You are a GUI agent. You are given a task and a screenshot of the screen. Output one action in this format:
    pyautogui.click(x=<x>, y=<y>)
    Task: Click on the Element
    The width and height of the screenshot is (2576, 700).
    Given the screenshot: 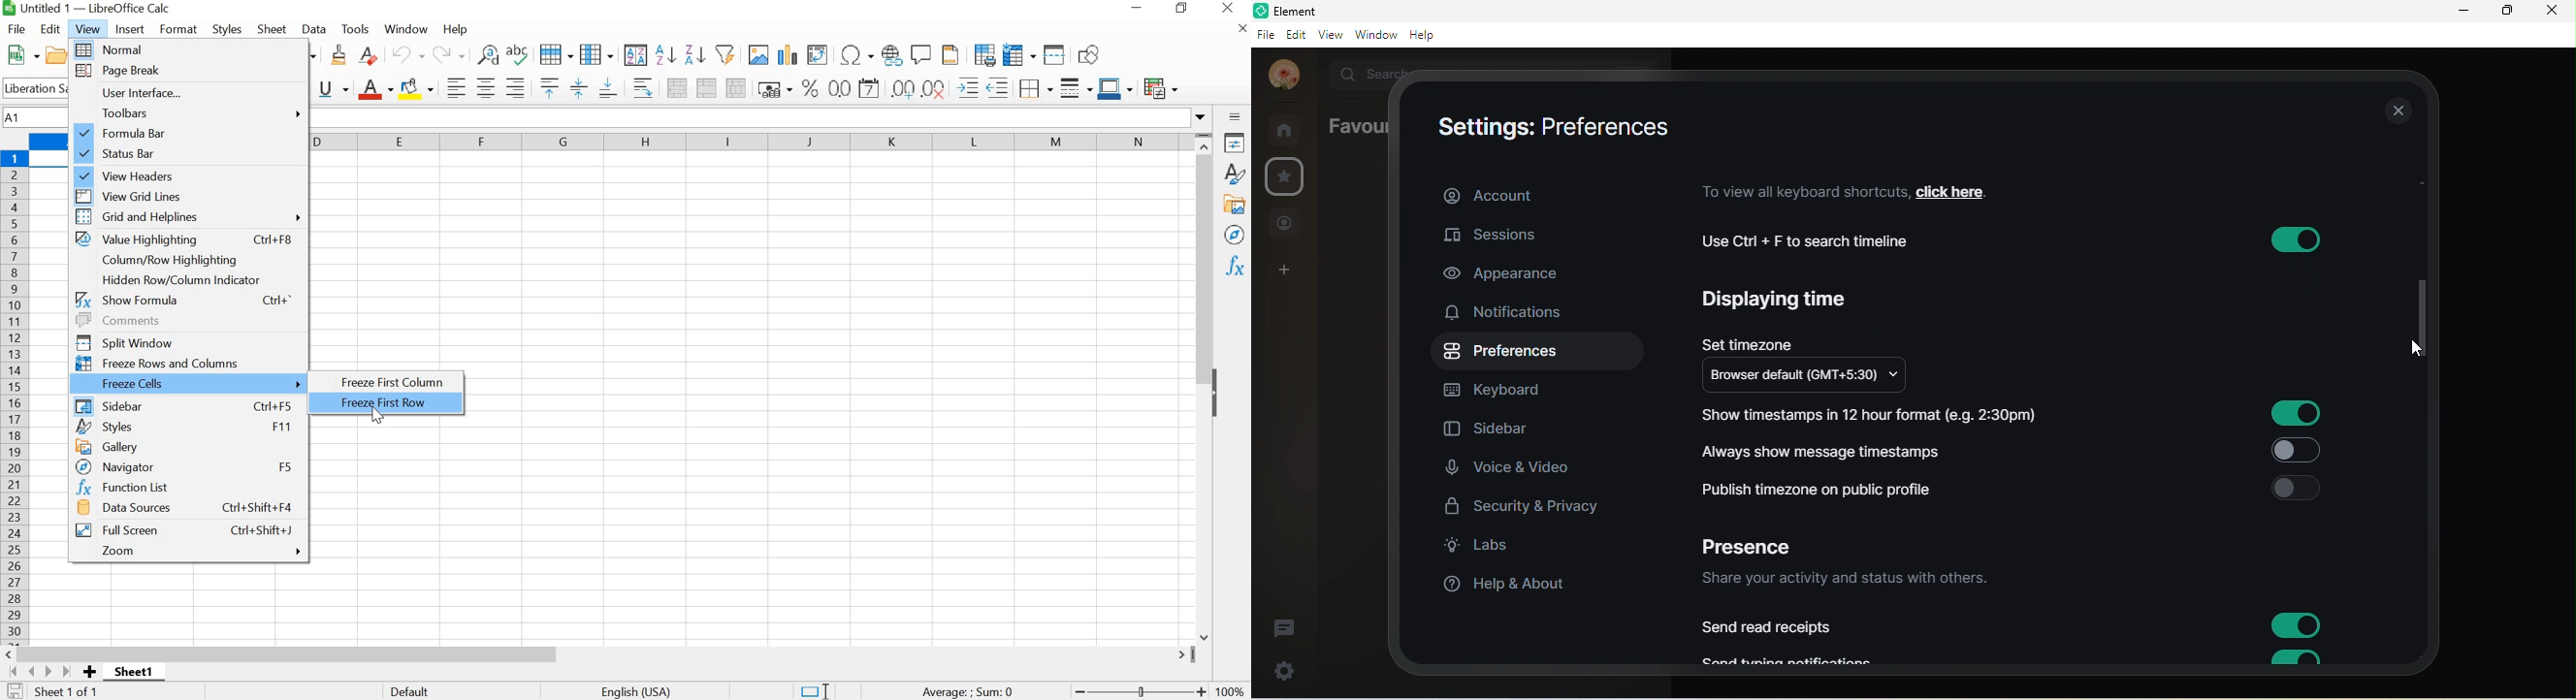 What is the action you would take?
    pyautogui.click(x=1293, y=11)
    